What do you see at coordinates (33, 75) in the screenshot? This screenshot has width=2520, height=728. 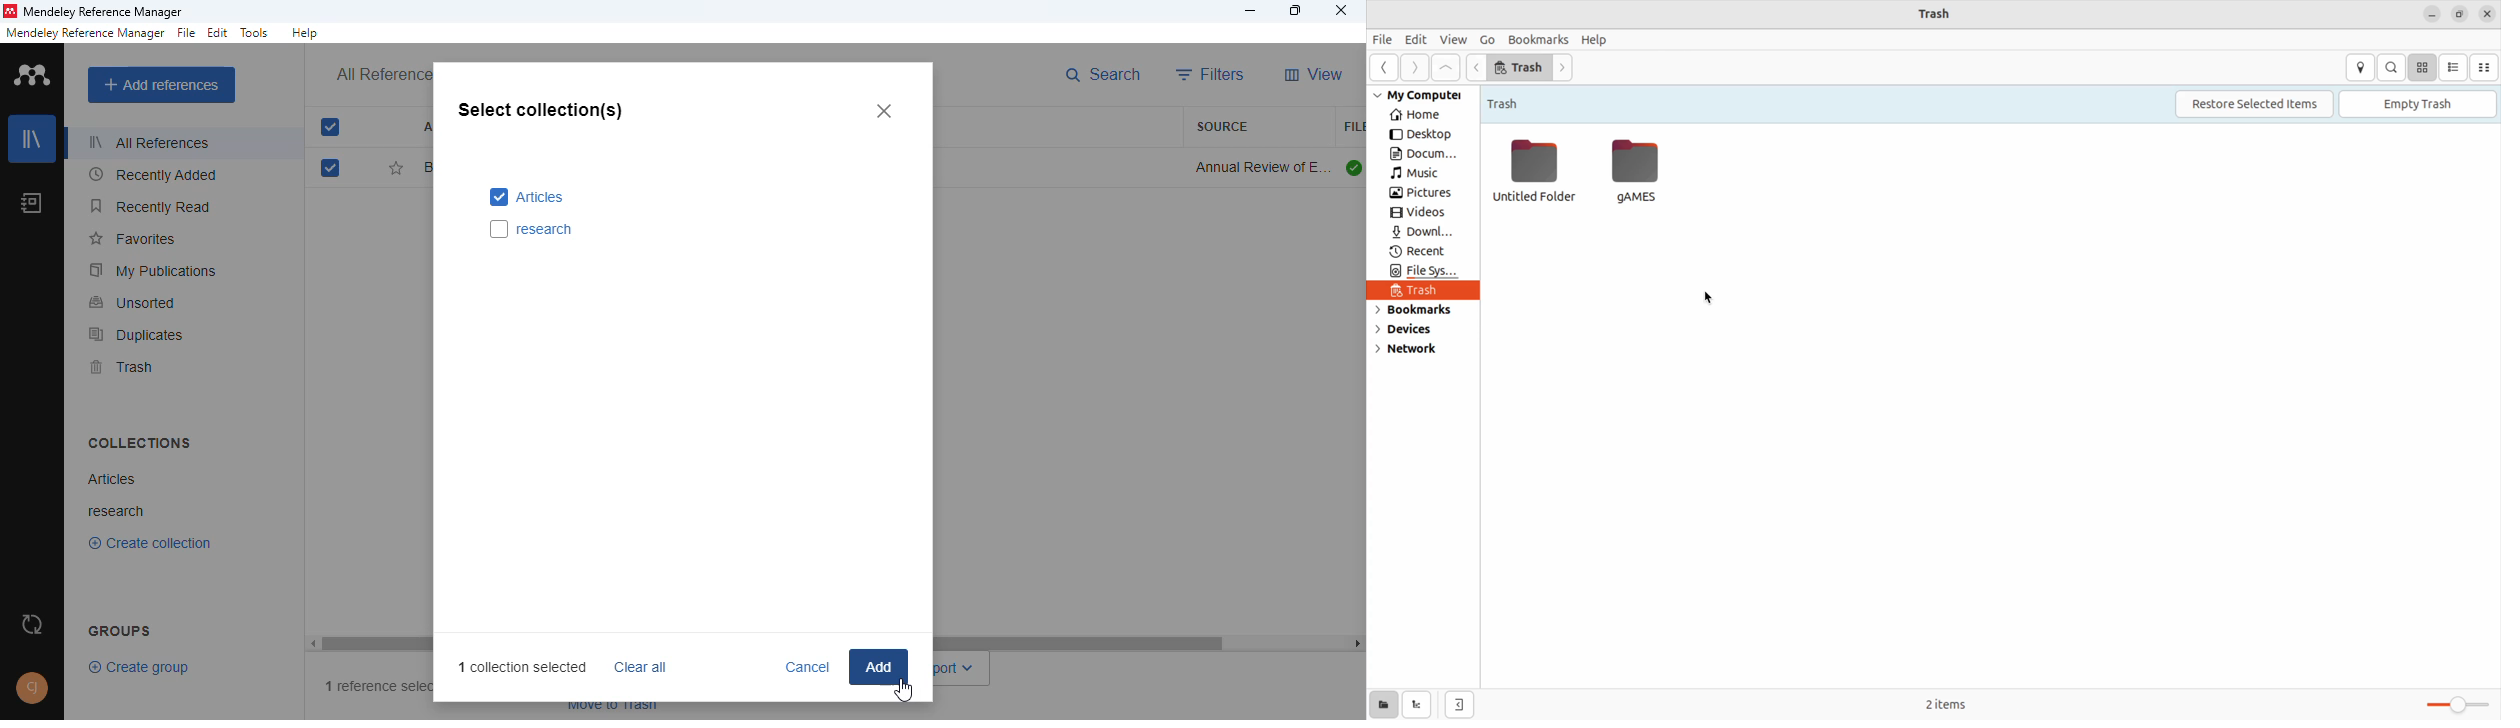 I see `logo` at bounding box center [33, 75].